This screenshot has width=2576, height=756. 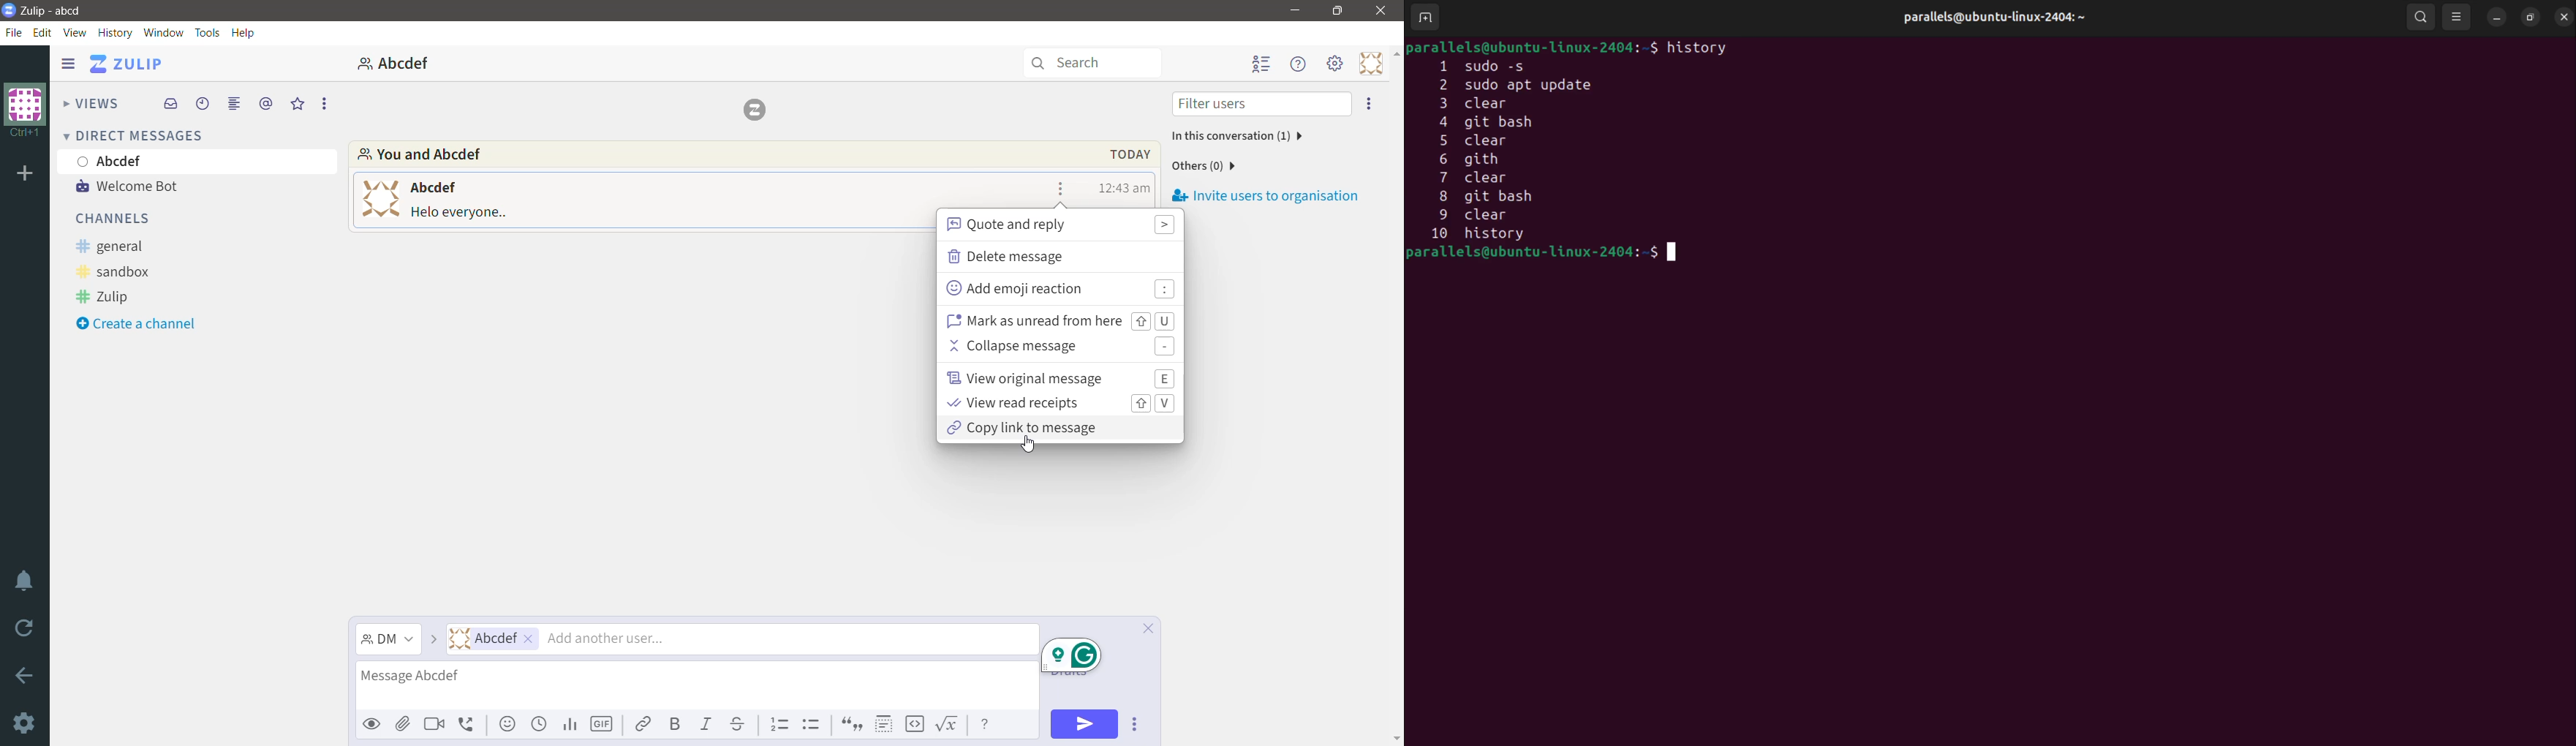 I want to click on Vertical Scroll Bar, so click(x=1395, y=396).